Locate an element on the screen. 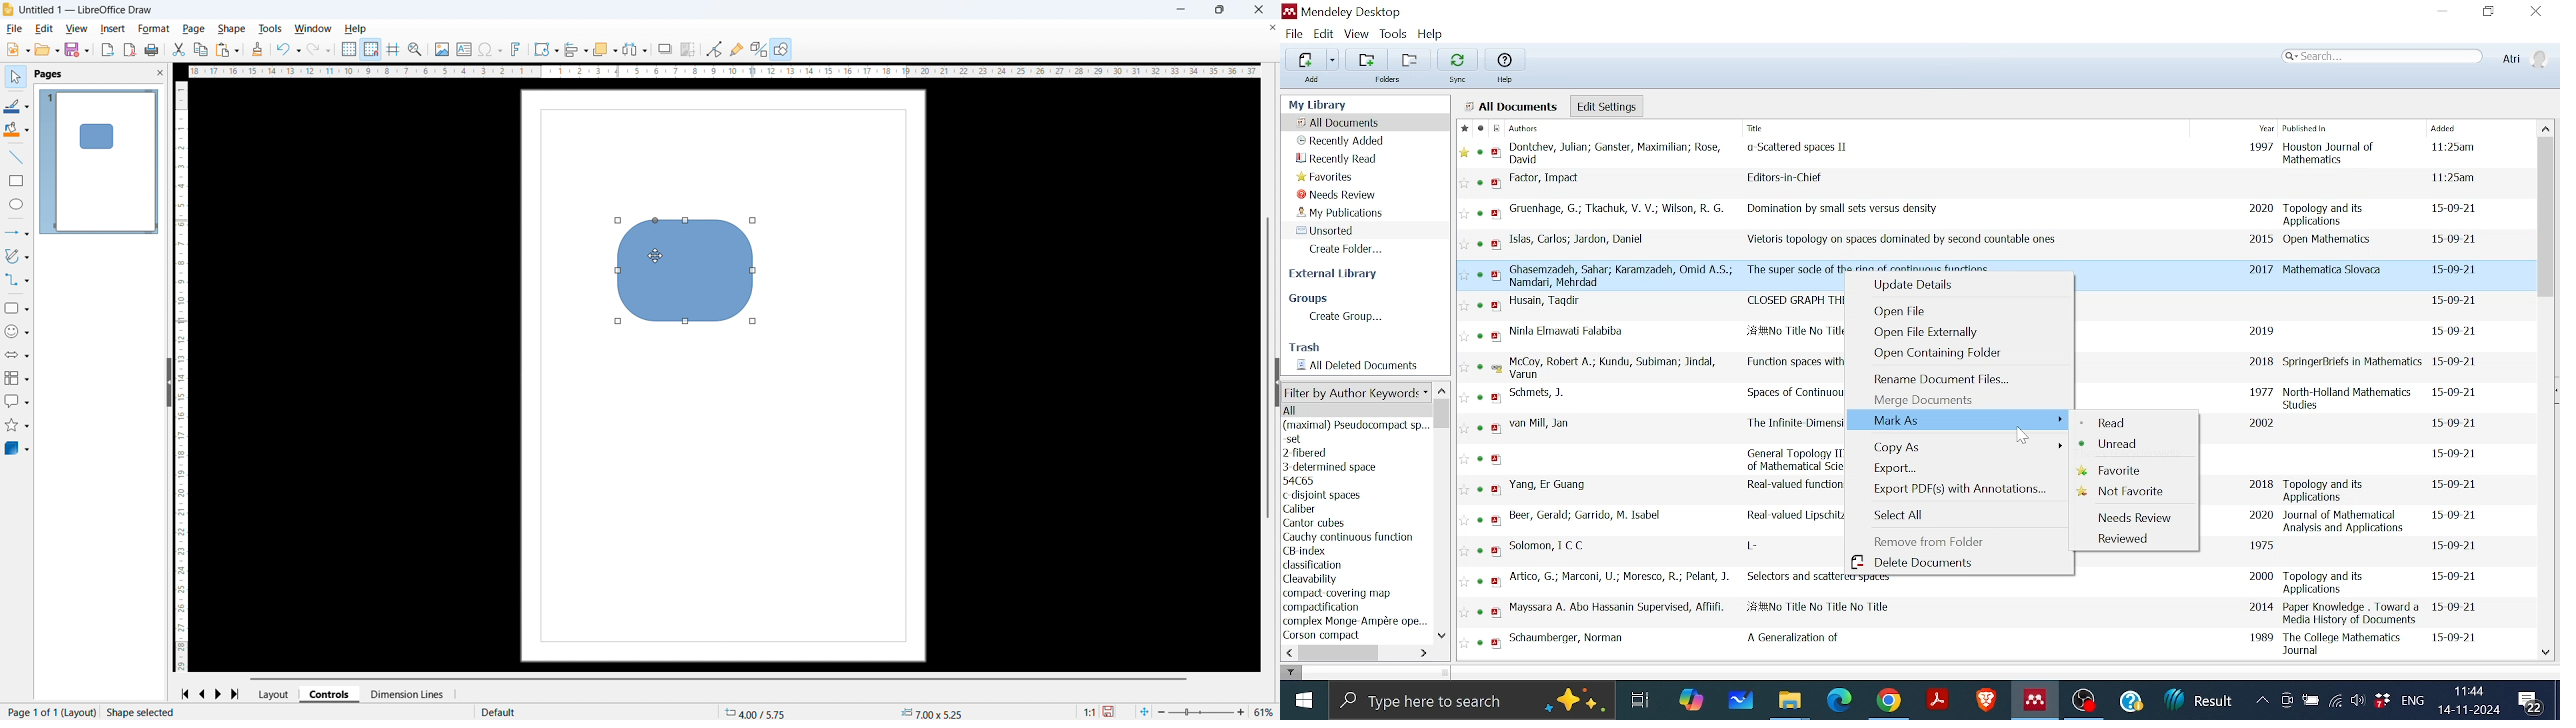 This screenshot has height=728, width=2576. Vertical scrollbar for Author keyword is located at coordinates (1441, 414).